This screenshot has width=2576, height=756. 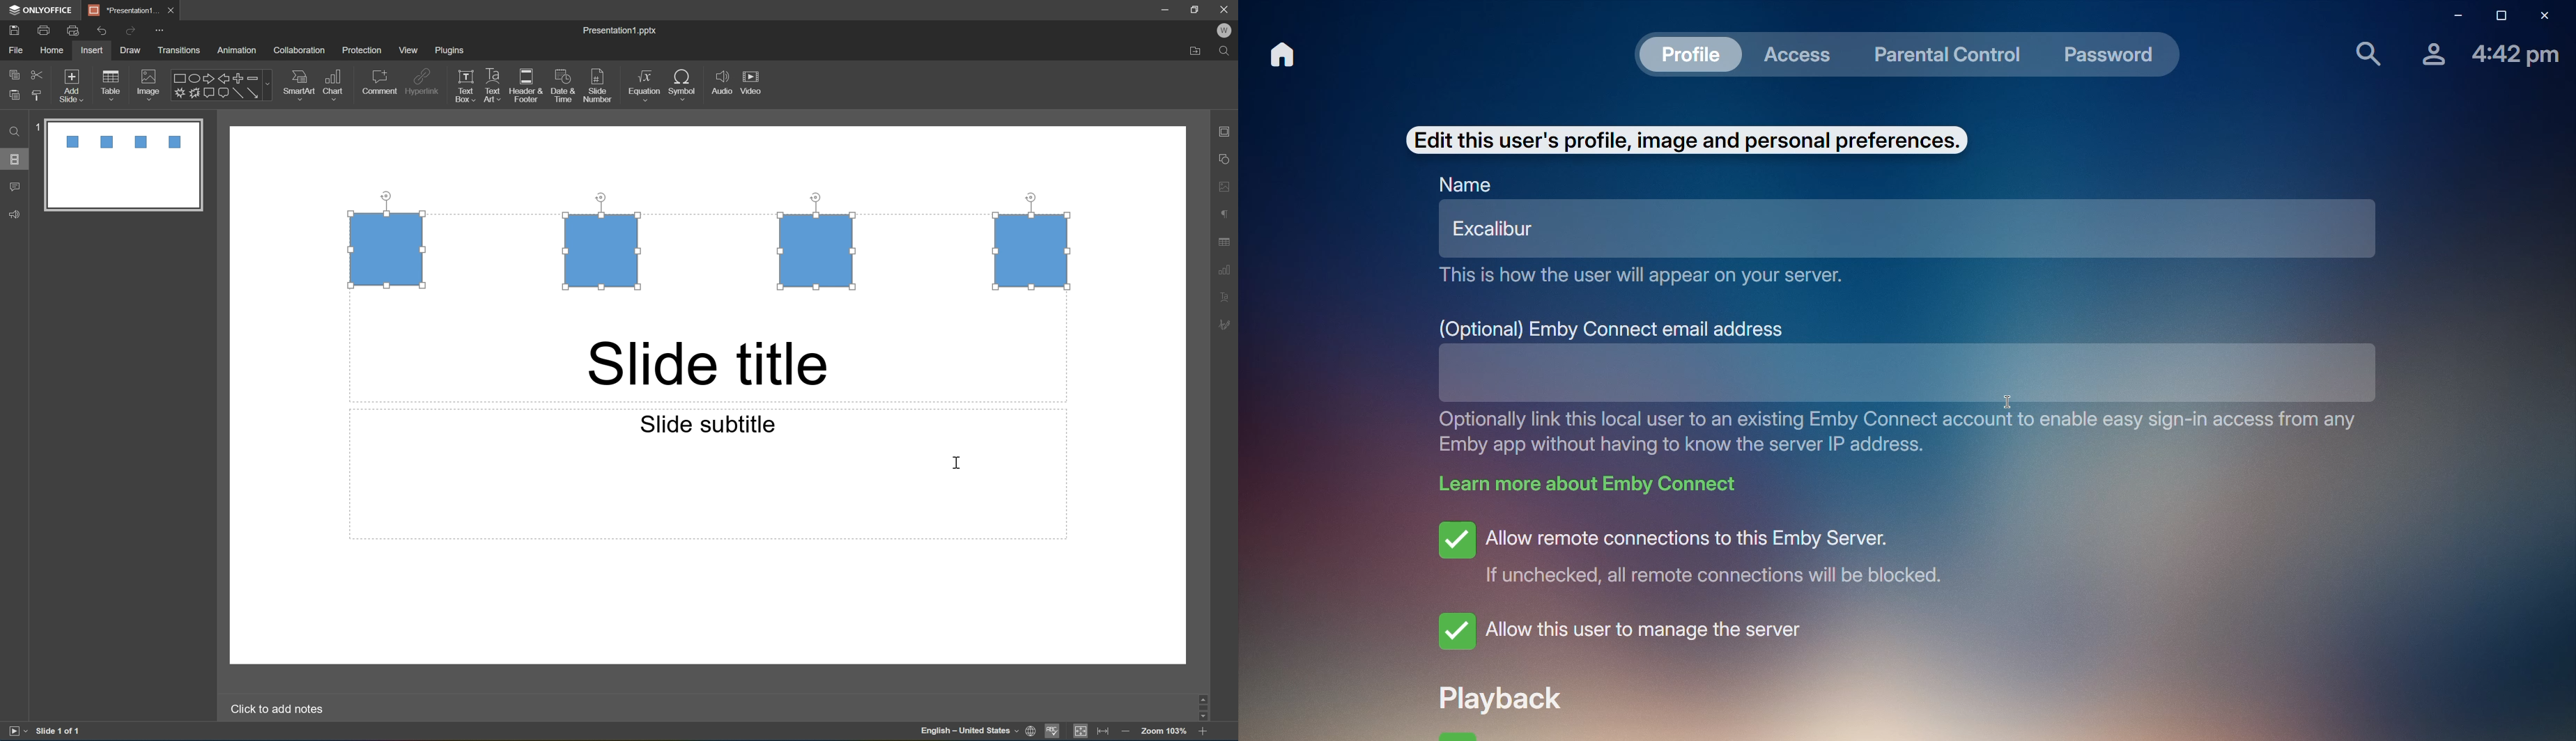 What do you see at coordinates (131, 32) in the screenshot?
I see `Redo` at bounding box center [131, 32].